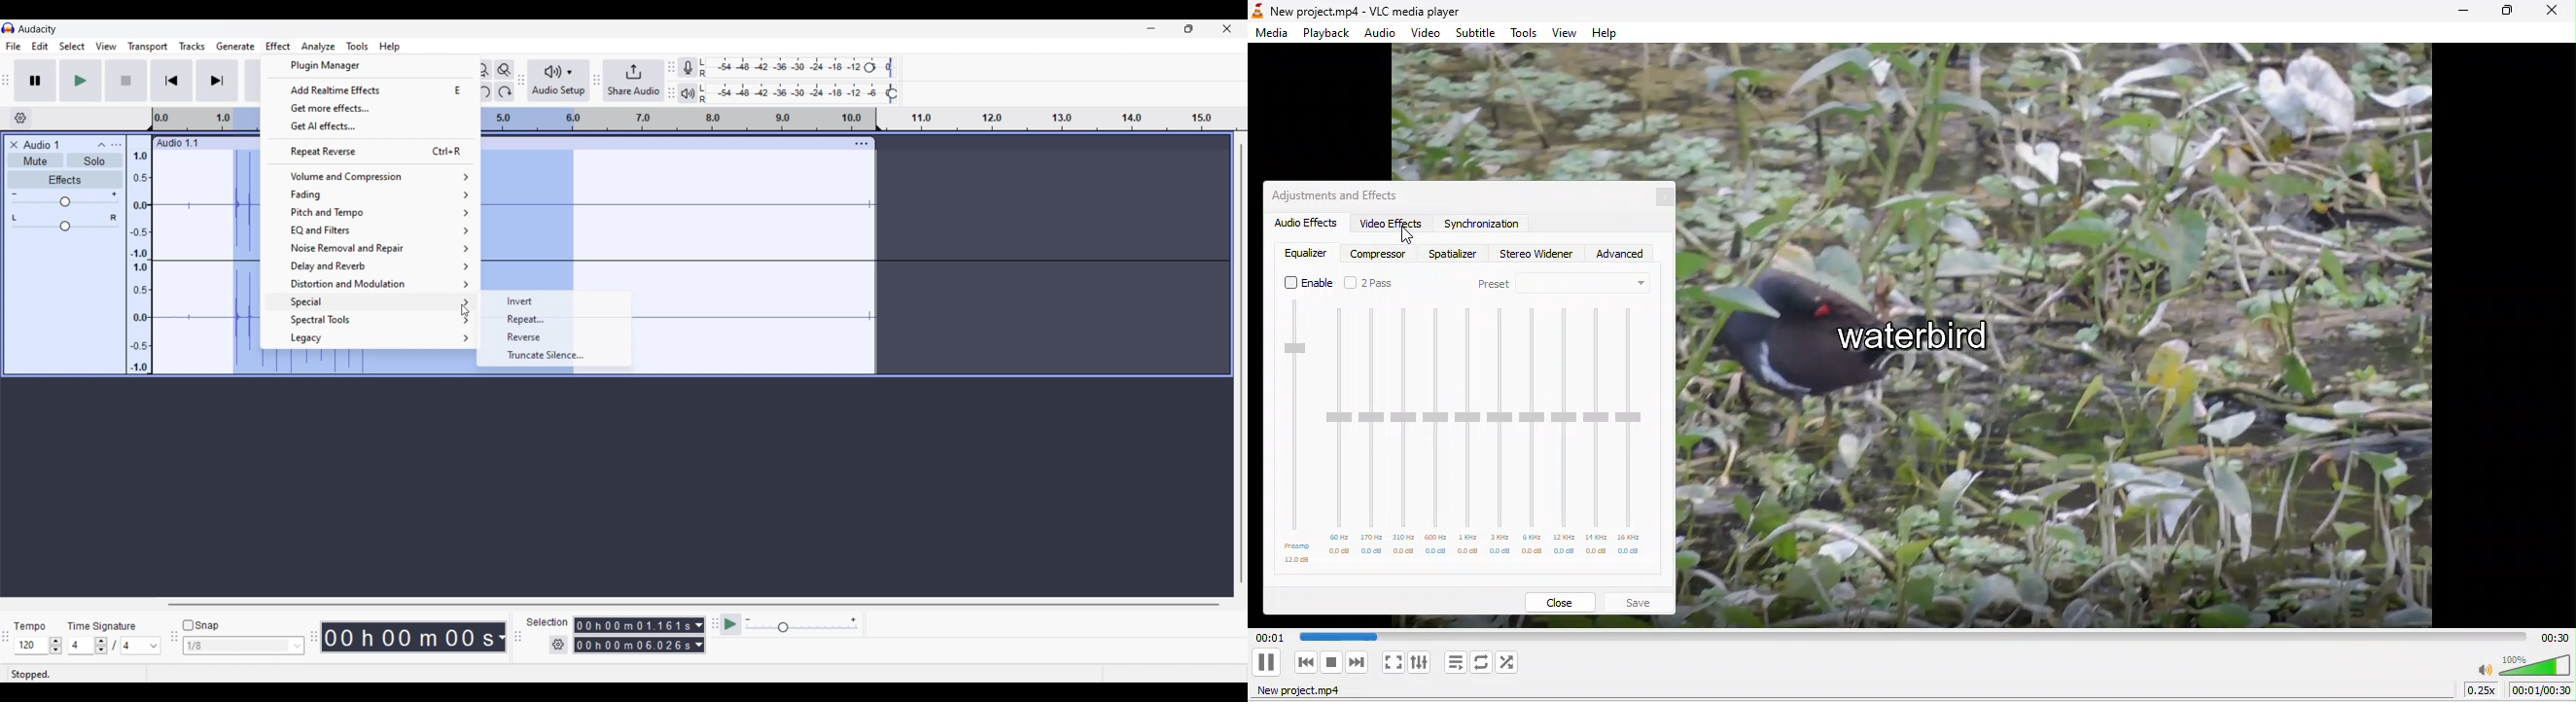 This screenshot has width=2576, height=728. Describe the element at coordinates (501, 638) in the screenshot. I see `Measurement options for duration` at that location.